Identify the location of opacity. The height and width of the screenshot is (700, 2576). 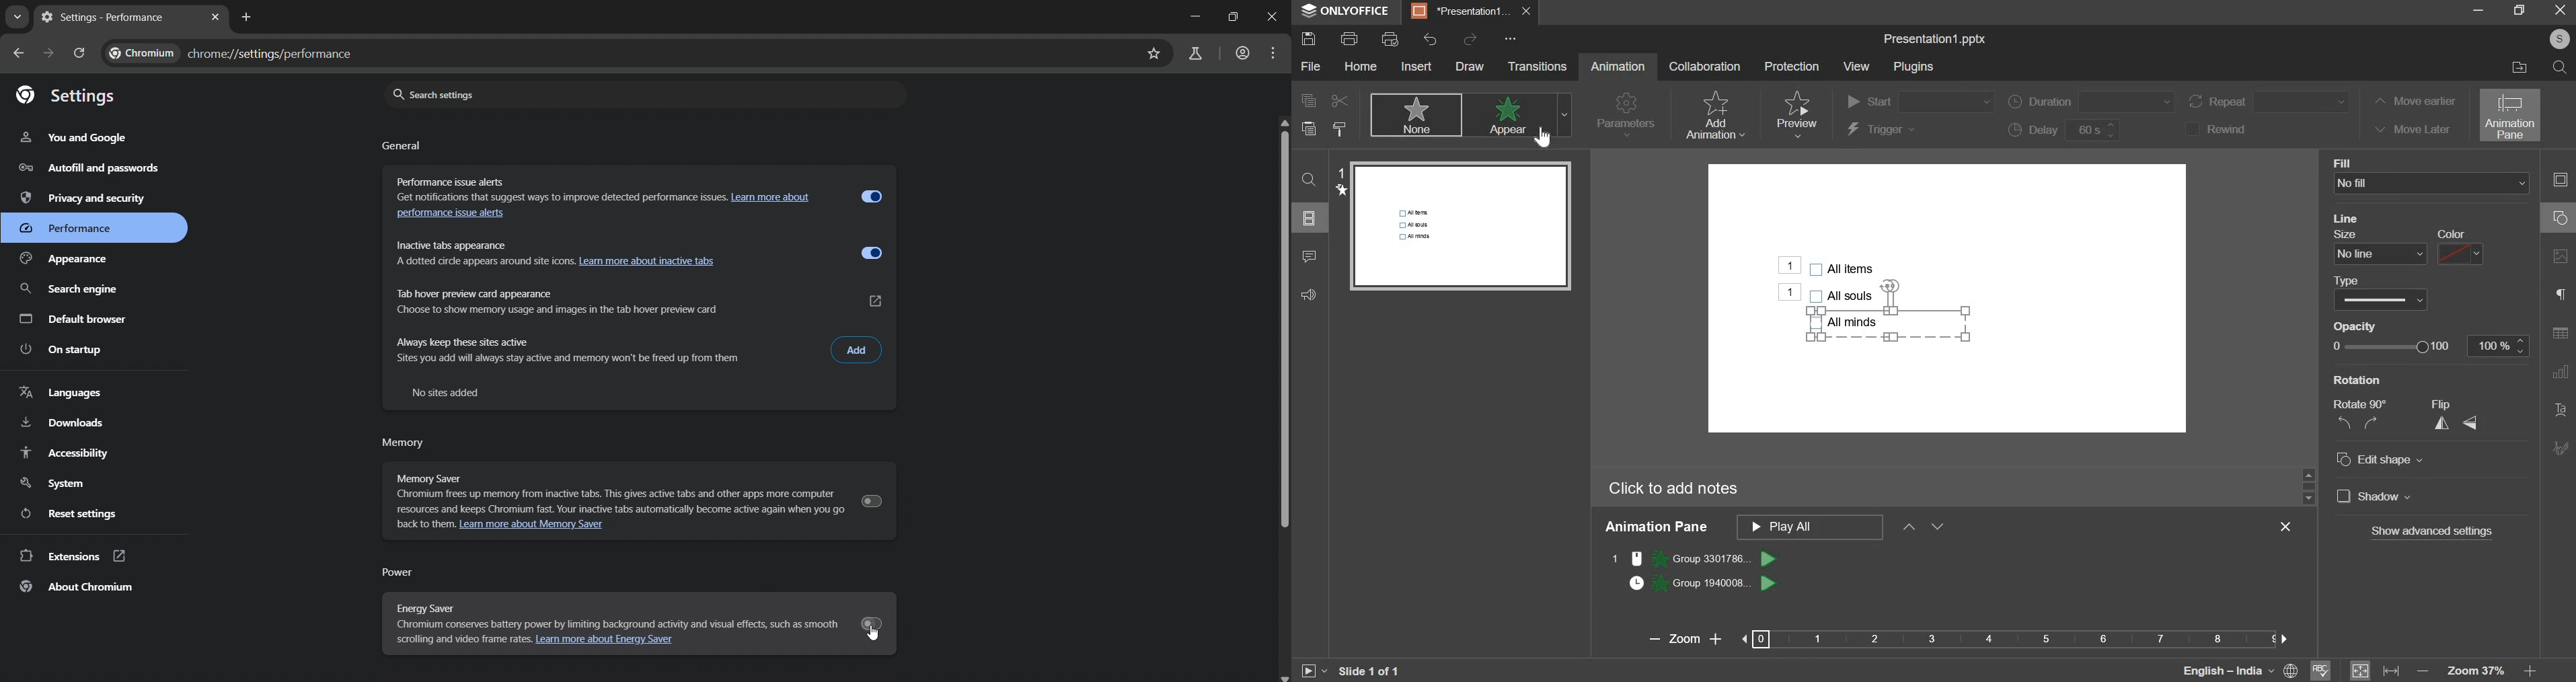
(2431, 346).